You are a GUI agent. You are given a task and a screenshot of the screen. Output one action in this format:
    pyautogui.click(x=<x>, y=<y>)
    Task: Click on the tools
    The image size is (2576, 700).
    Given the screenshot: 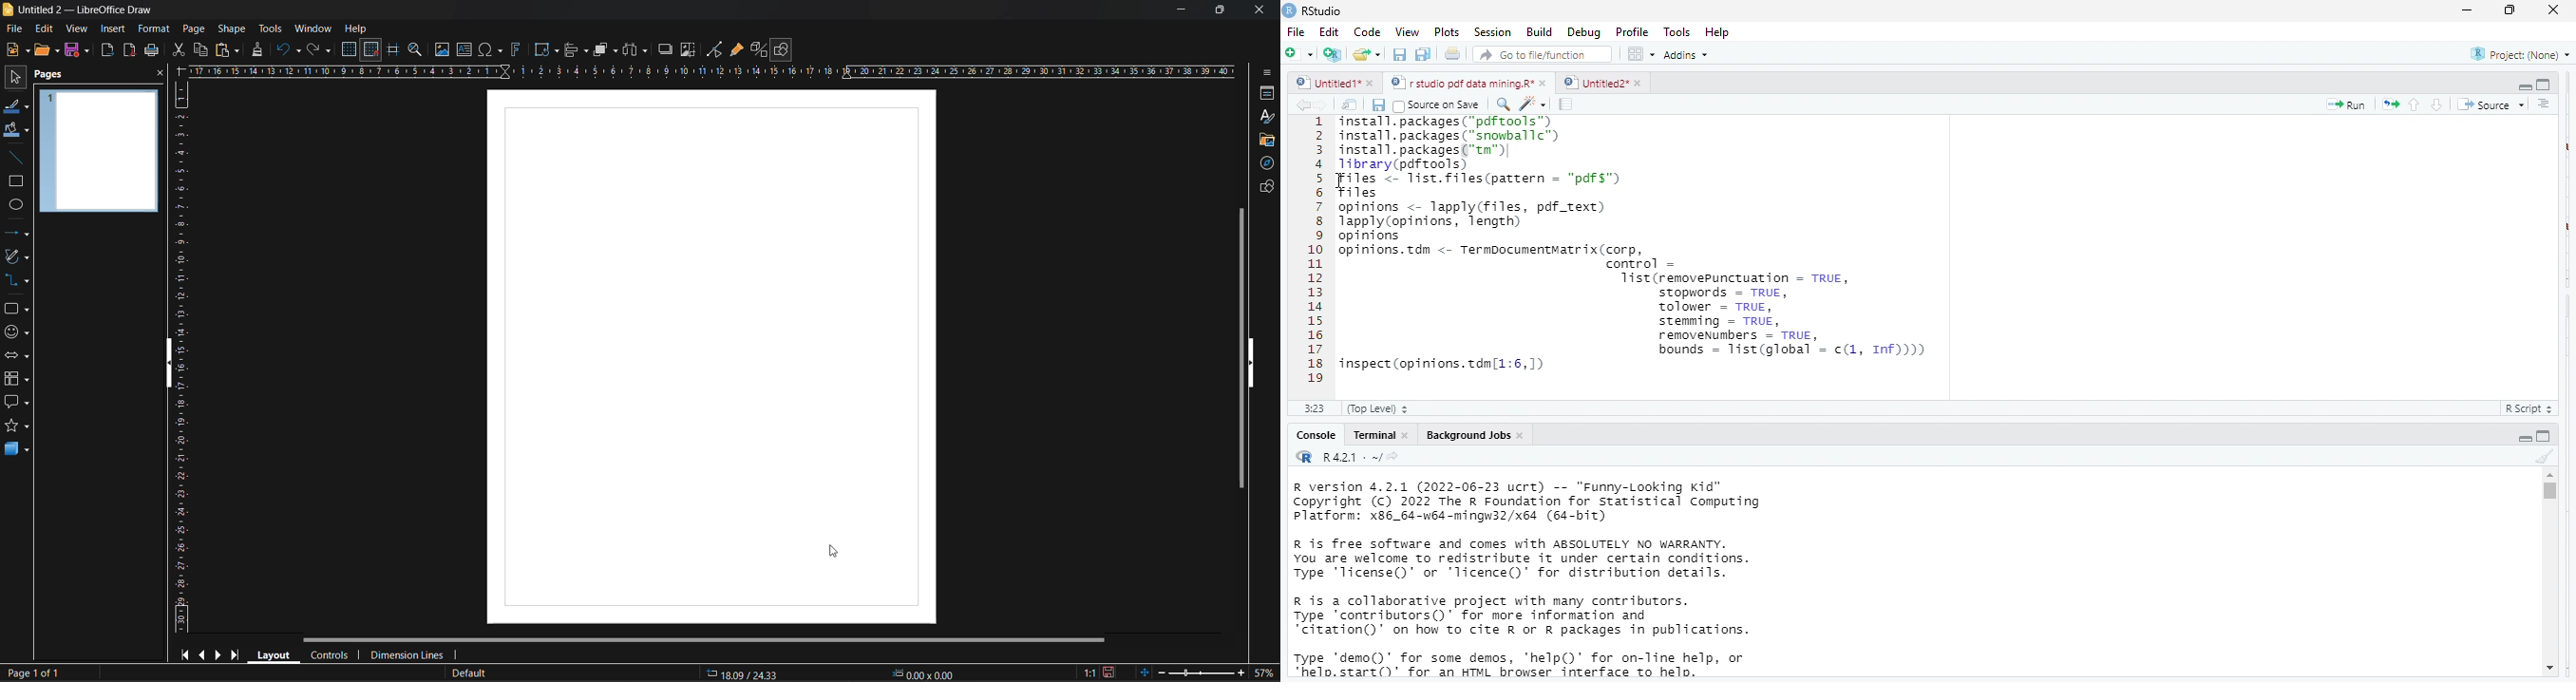 What is the action you would take?
    pyautogui.click(x=1679, y=30)
    